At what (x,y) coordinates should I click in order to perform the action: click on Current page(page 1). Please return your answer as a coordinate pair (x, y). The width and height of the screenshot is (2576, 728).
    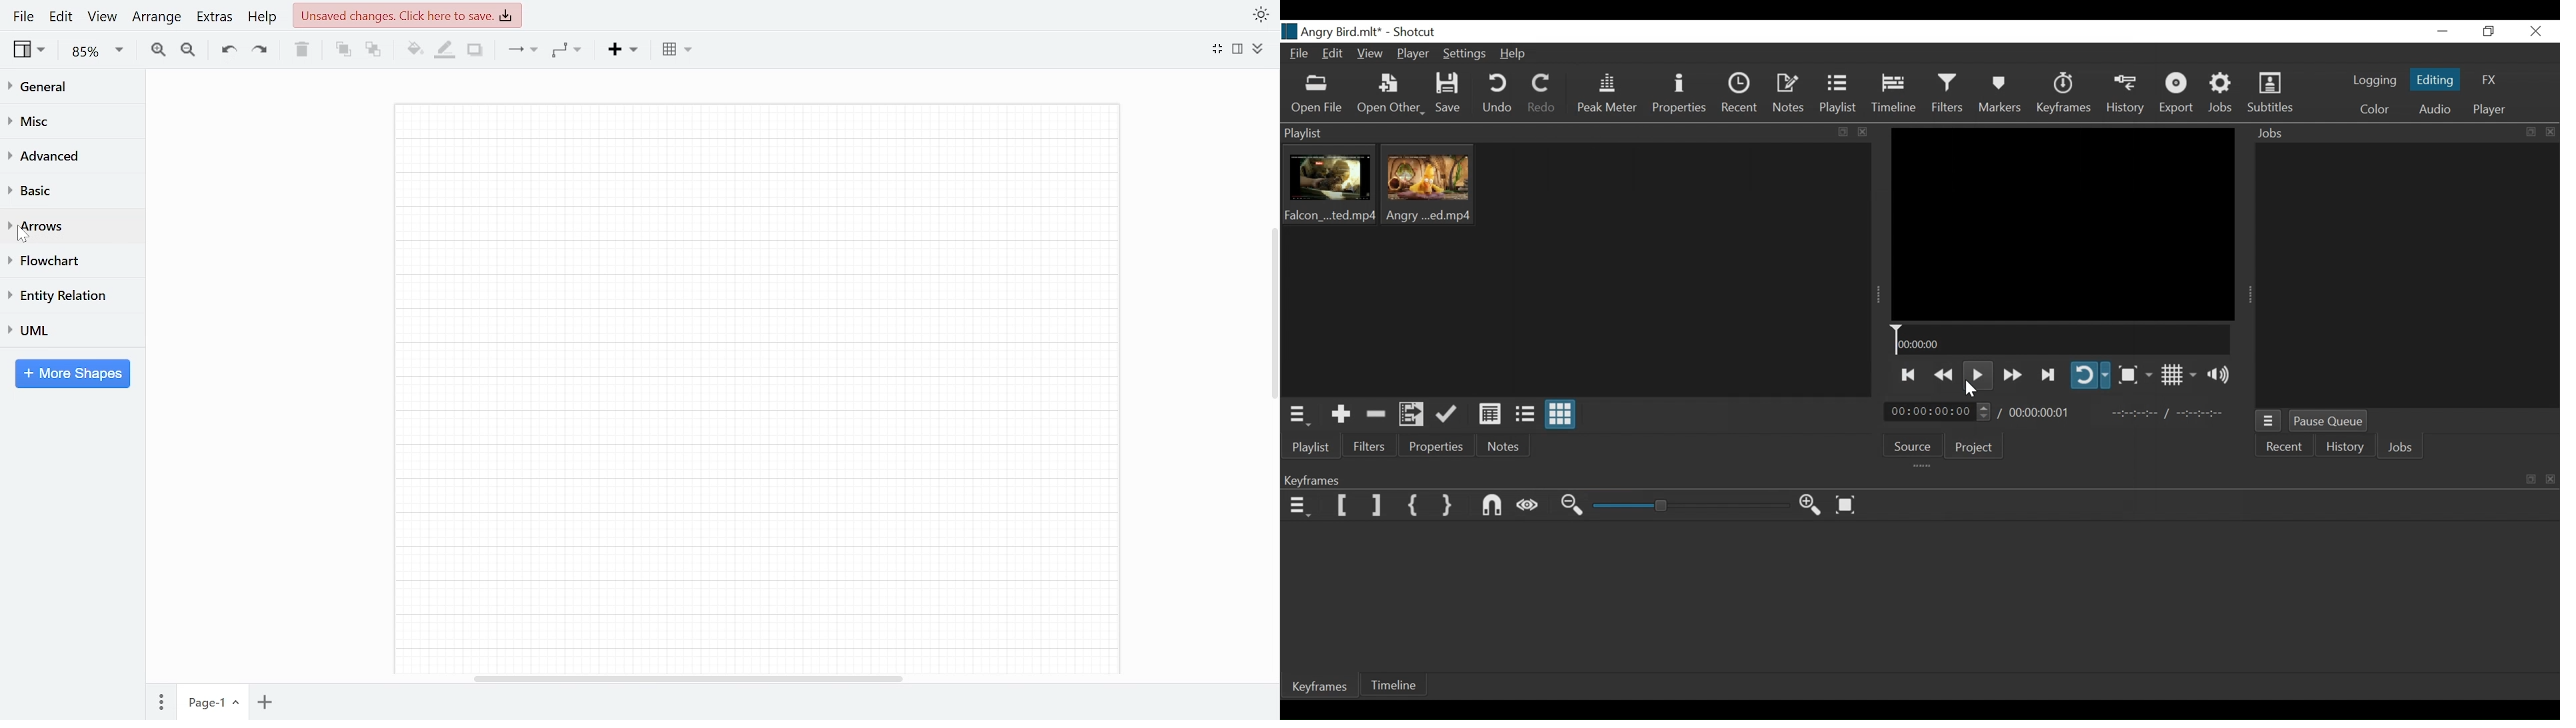
    Looking at the image, I should click on (213, 701).